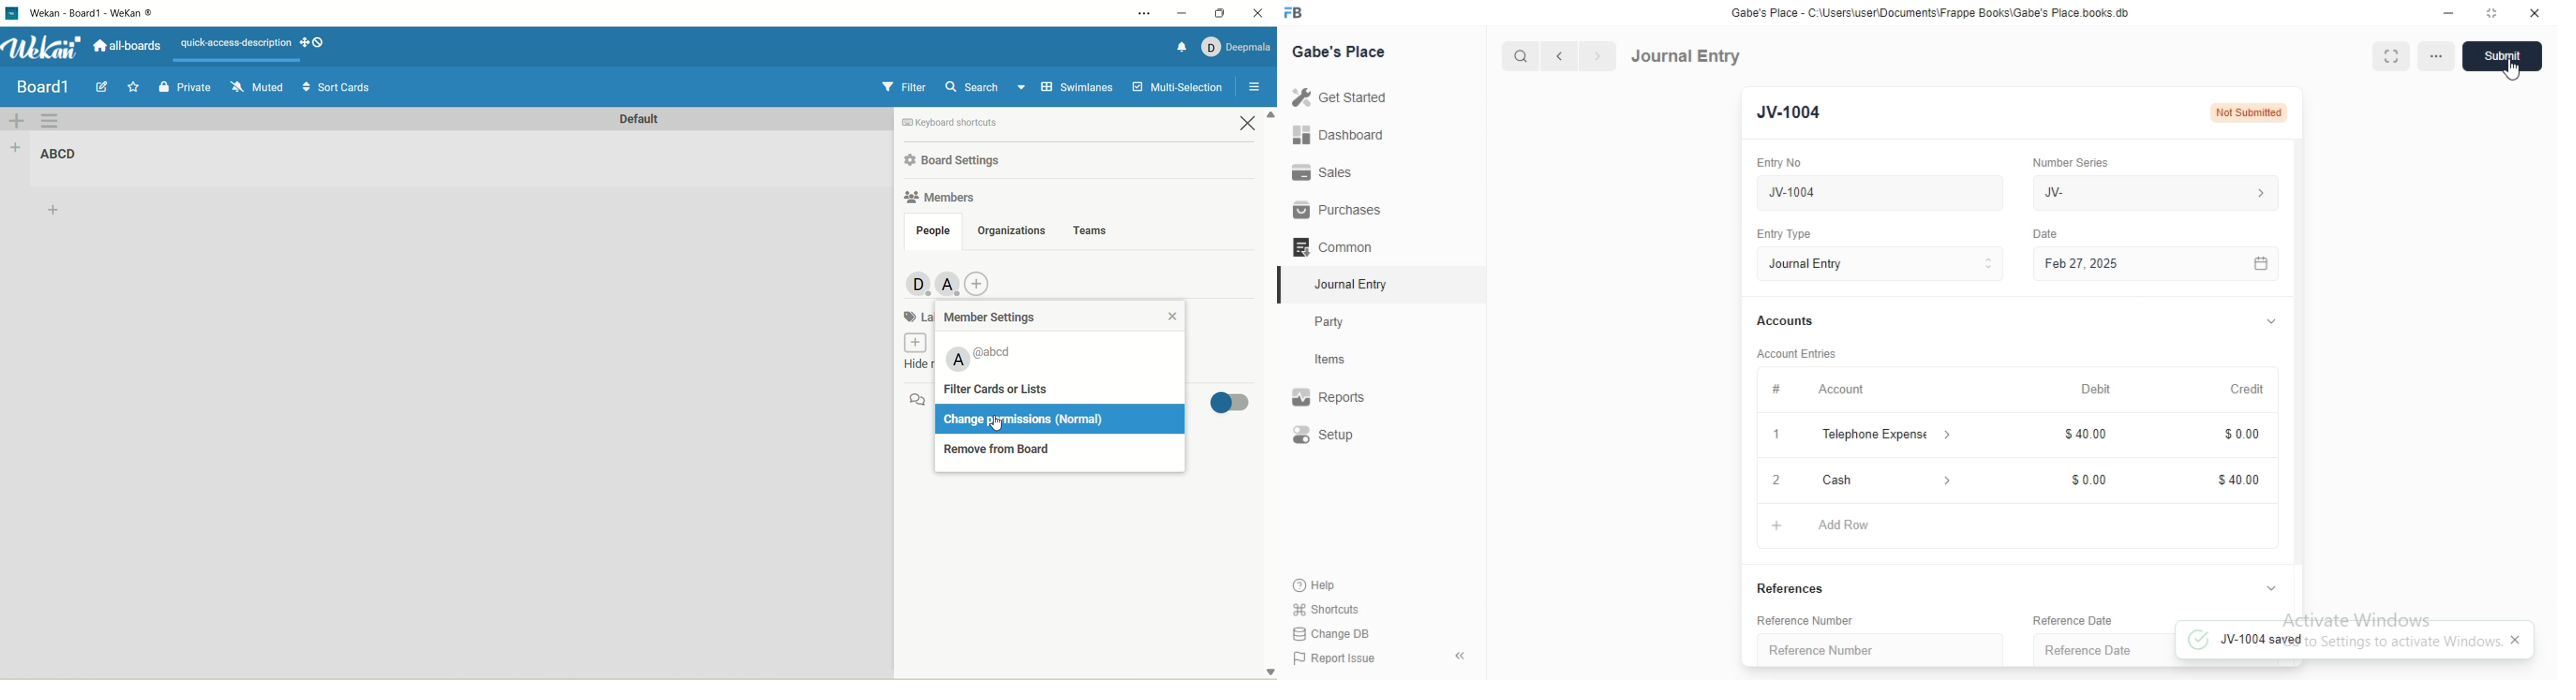 The image size is (2576, 700). Describe the element at coordinates (2501, 57) in the screenshot. I see `Submit` at that location.